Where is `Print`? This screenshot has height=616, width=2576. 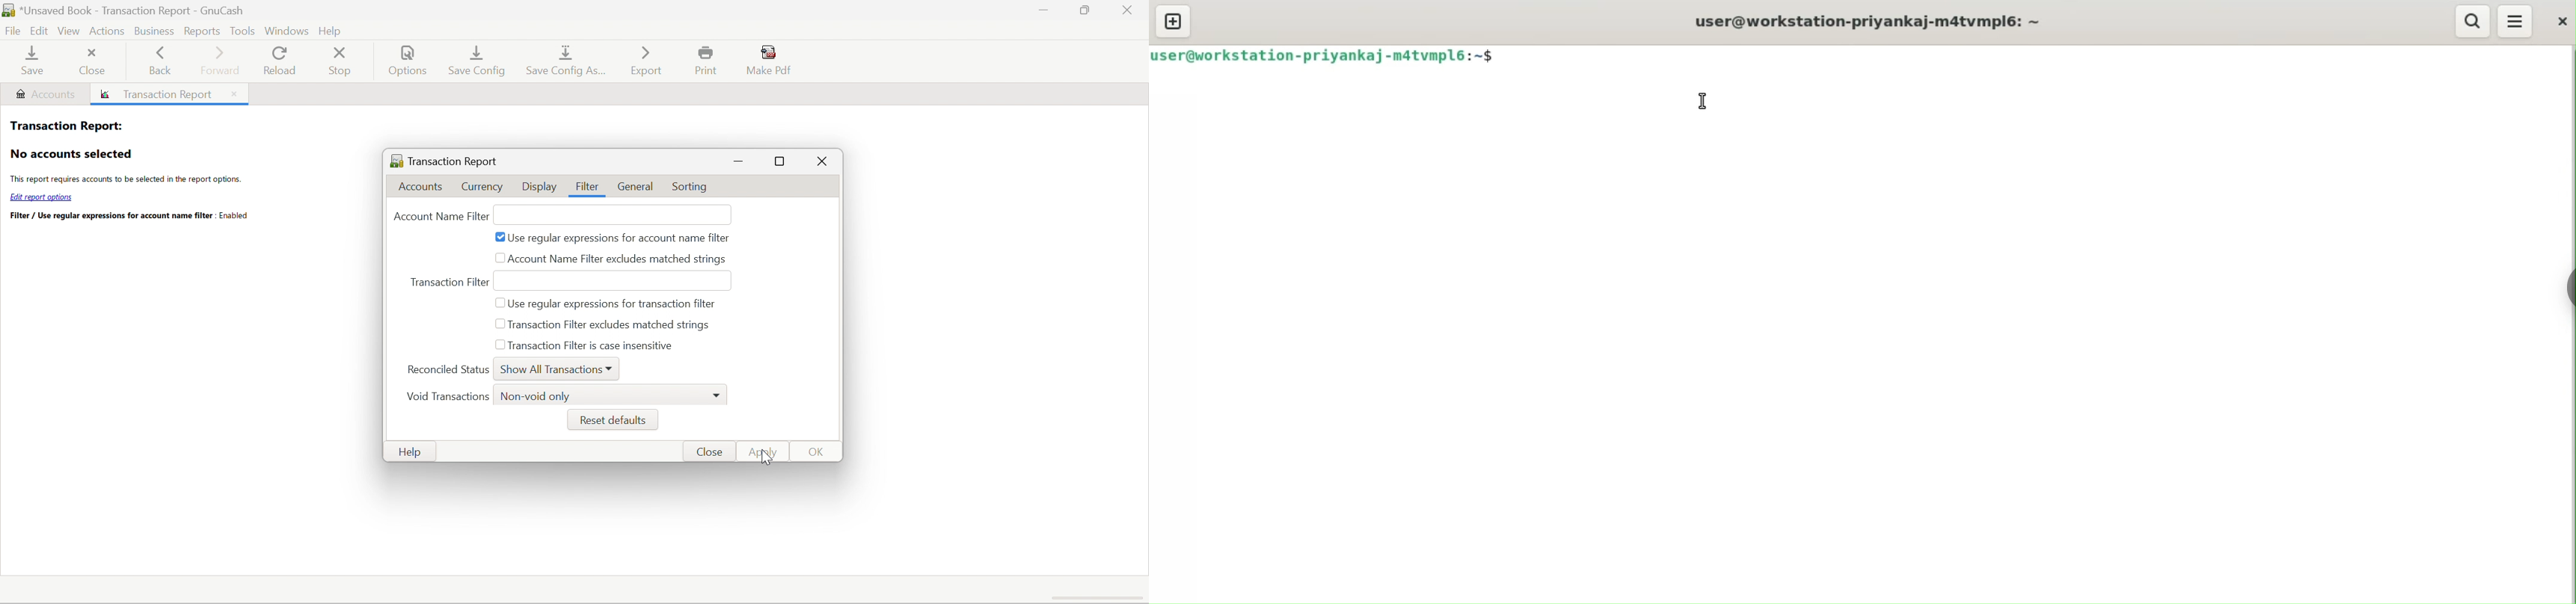
Print is located at coordinates (709, 61).